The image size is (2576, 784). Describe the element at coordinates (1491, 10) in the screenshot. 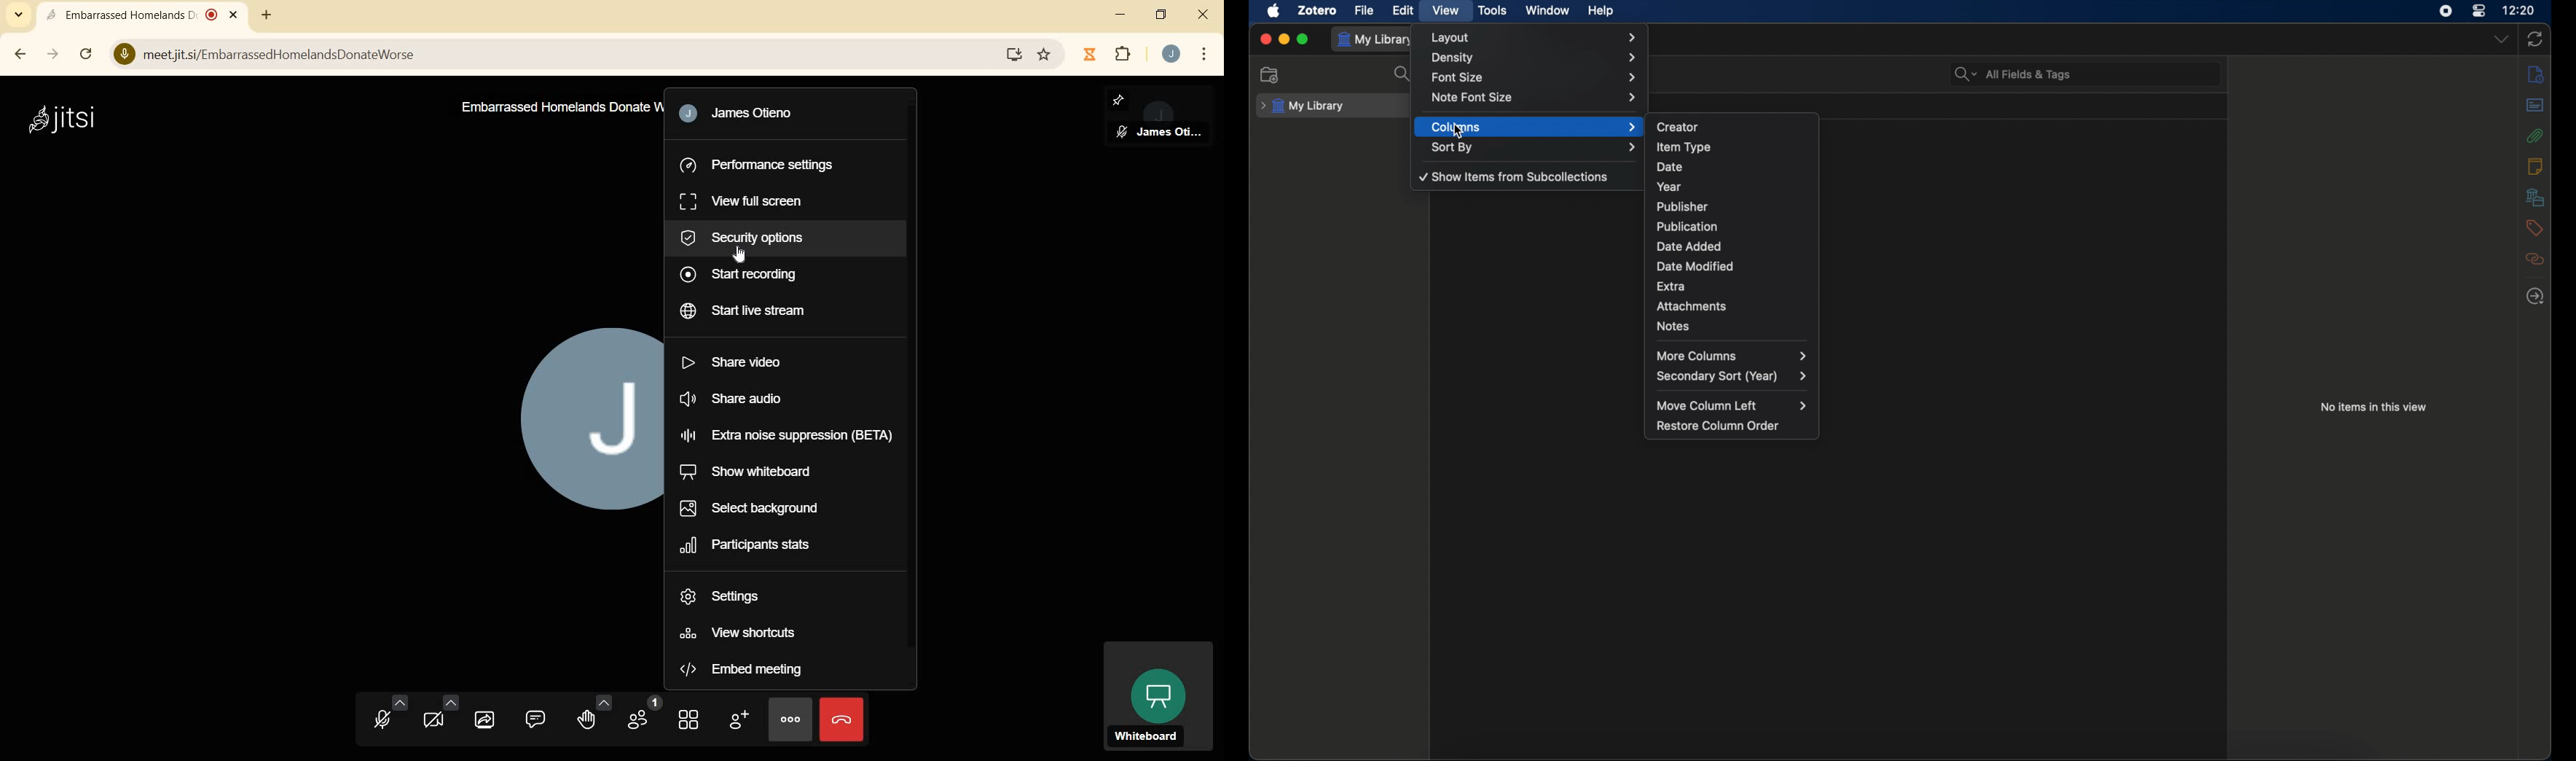

I see `tools` at that location.